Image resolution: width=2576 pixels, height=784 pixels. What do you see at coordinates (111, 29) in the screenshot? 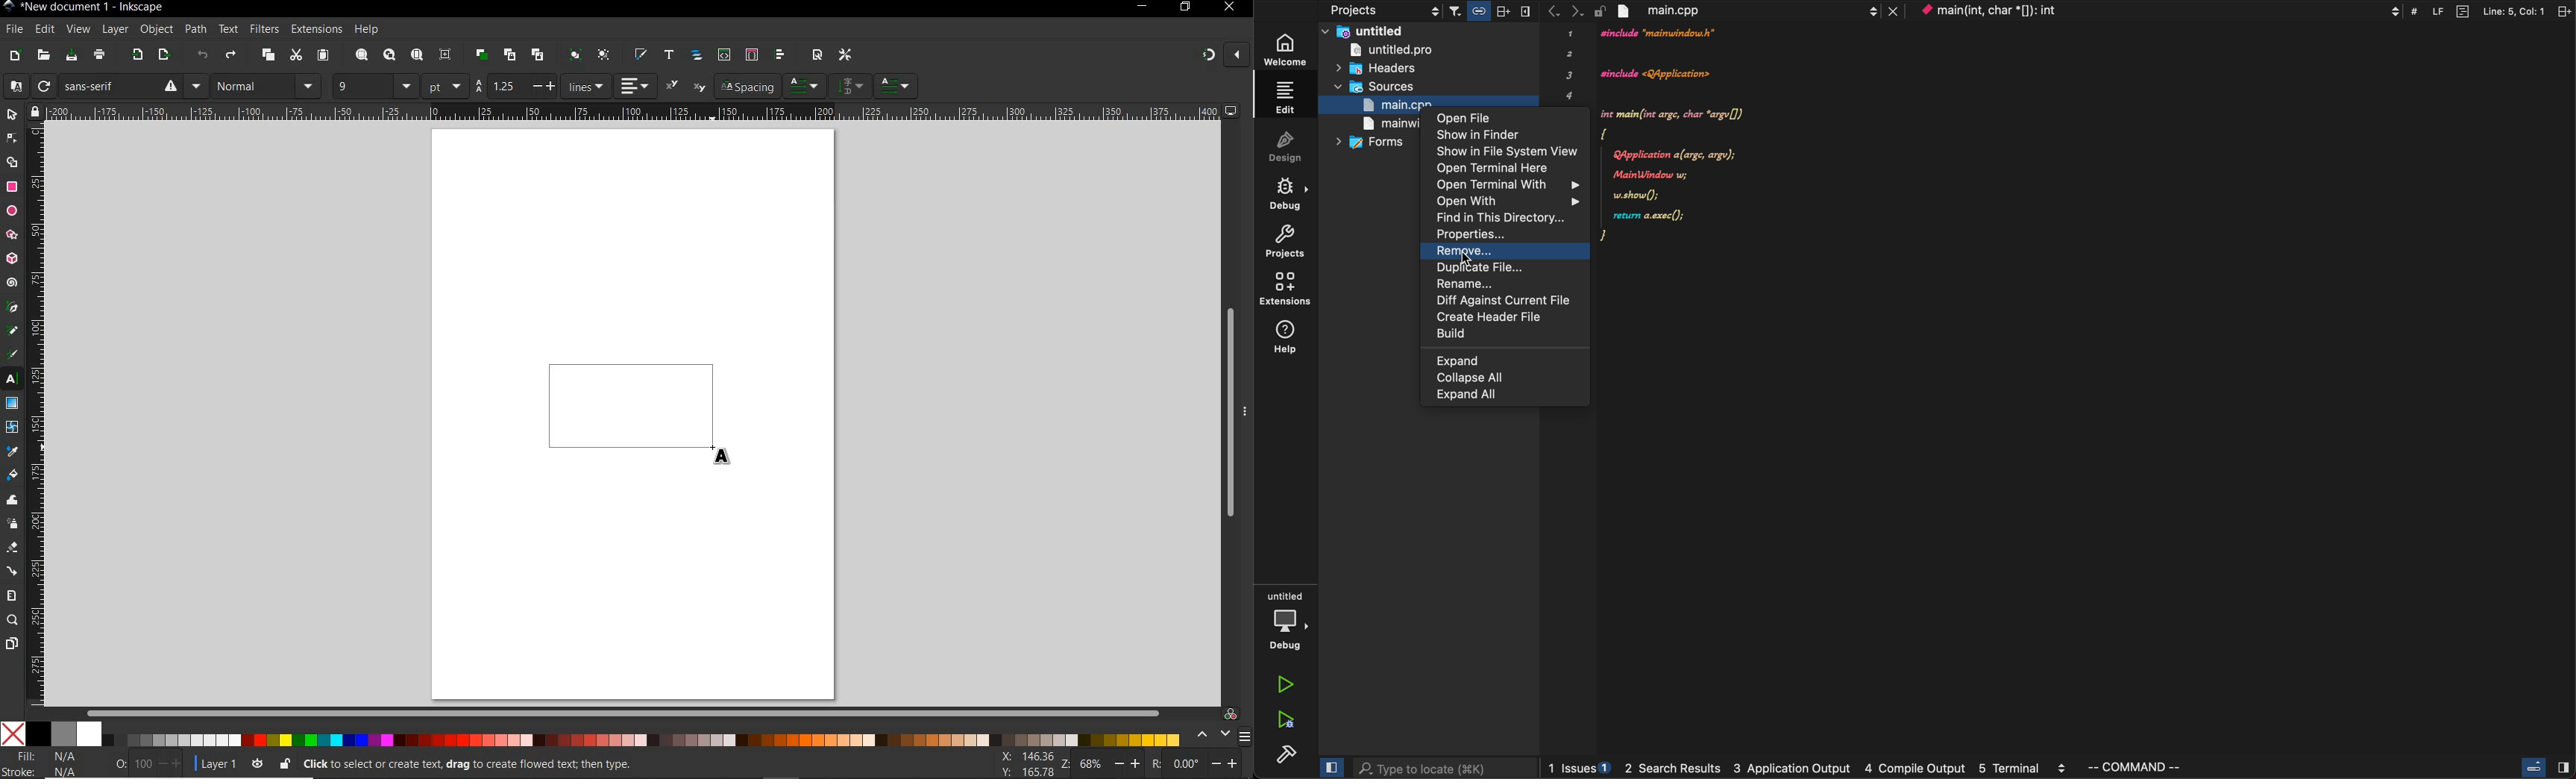
I see `layer` at bounding box center [111, 29].